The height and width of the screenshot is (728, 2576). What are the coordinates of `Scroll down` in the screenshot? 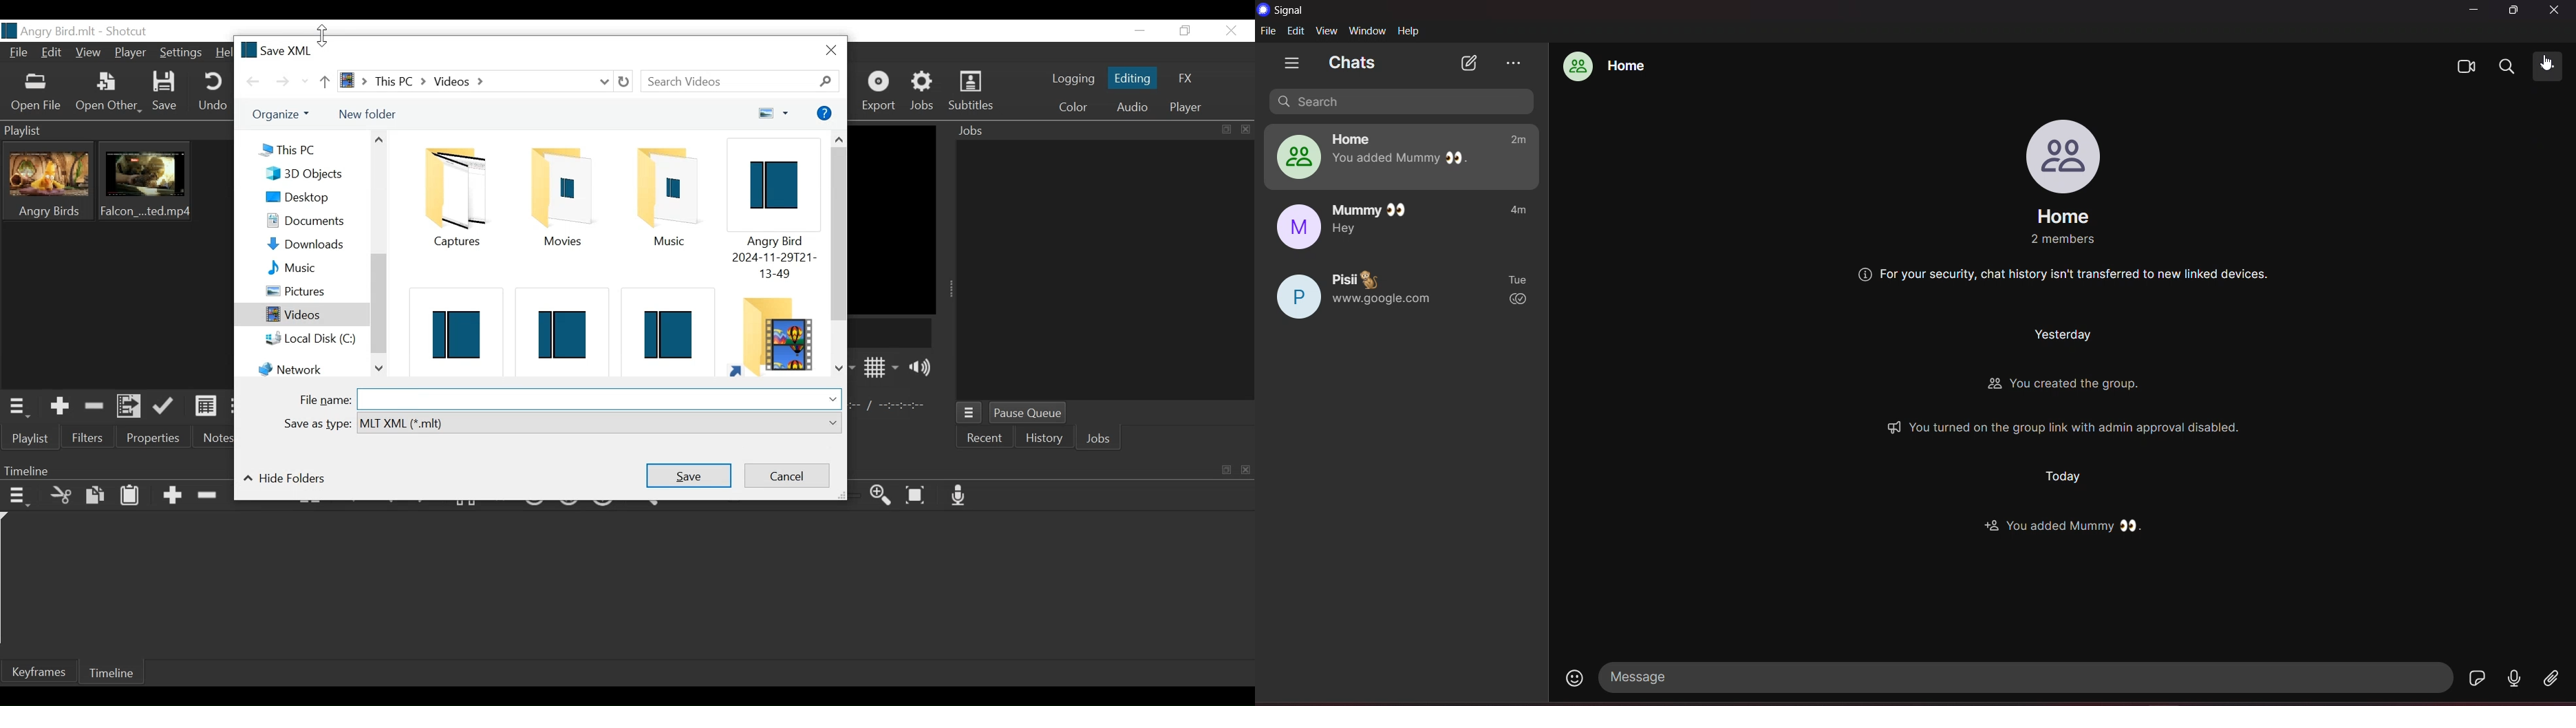 It's located at (839, 369).